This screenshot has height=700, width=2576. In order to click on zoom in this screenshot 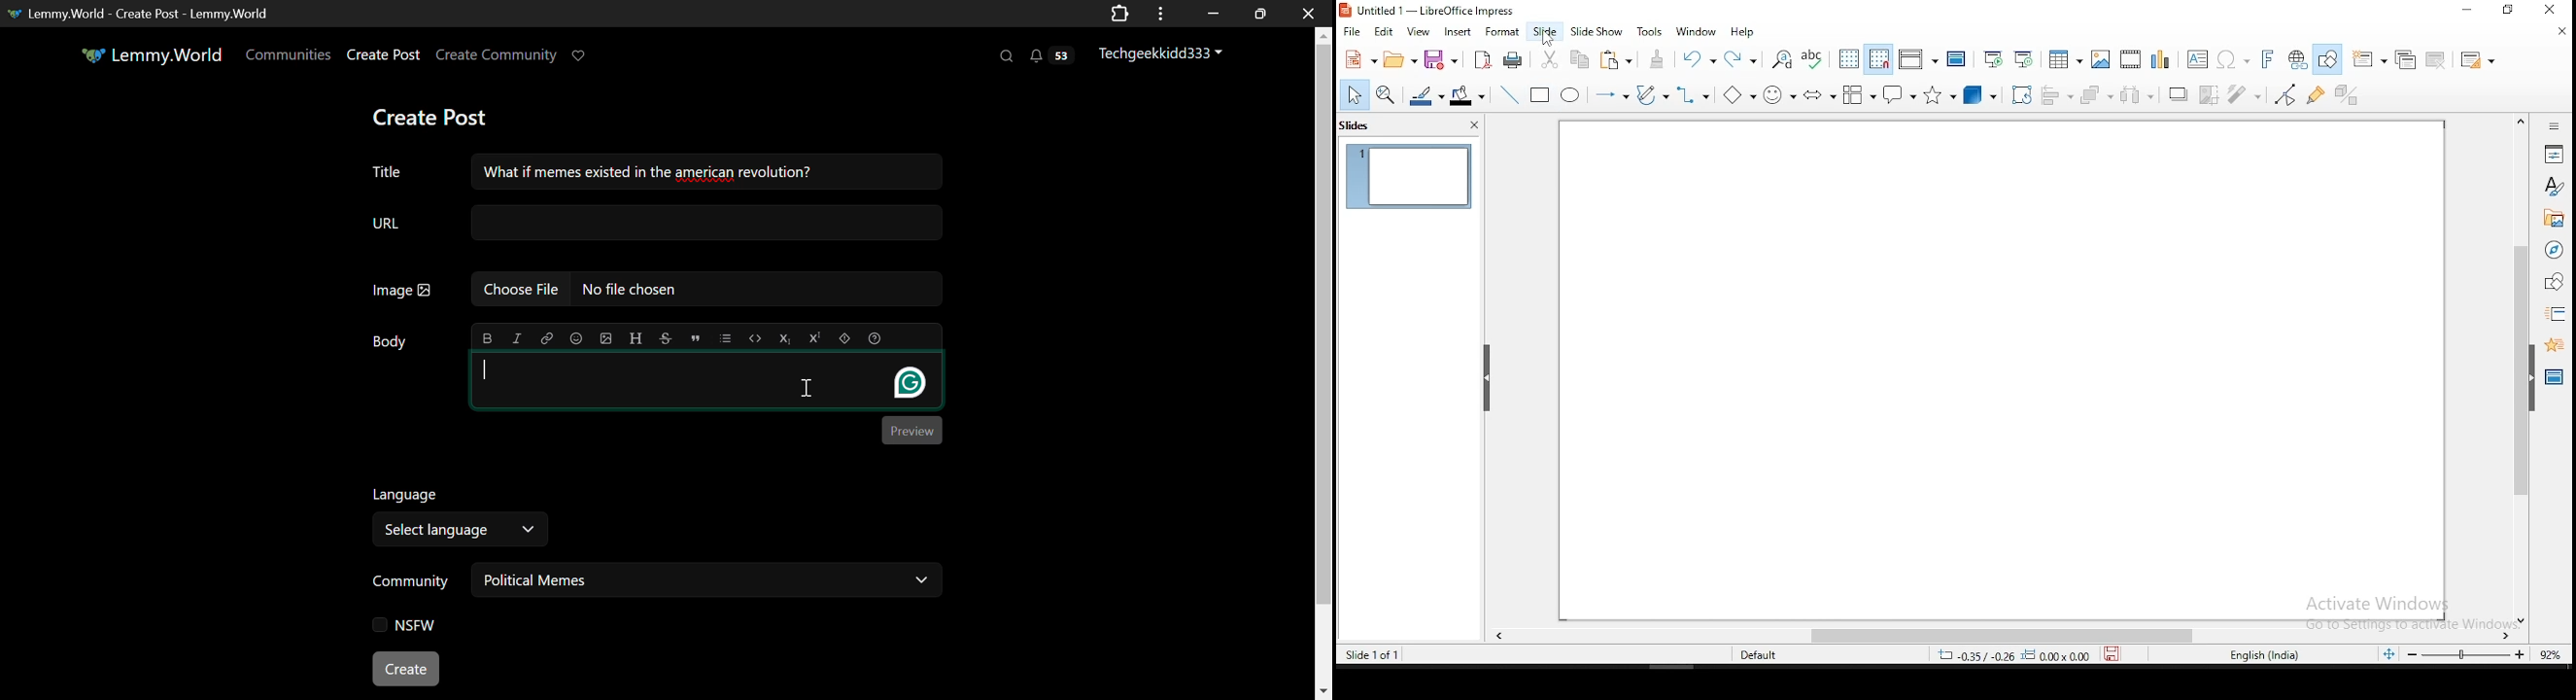, I will do `click(2466, 655)`.